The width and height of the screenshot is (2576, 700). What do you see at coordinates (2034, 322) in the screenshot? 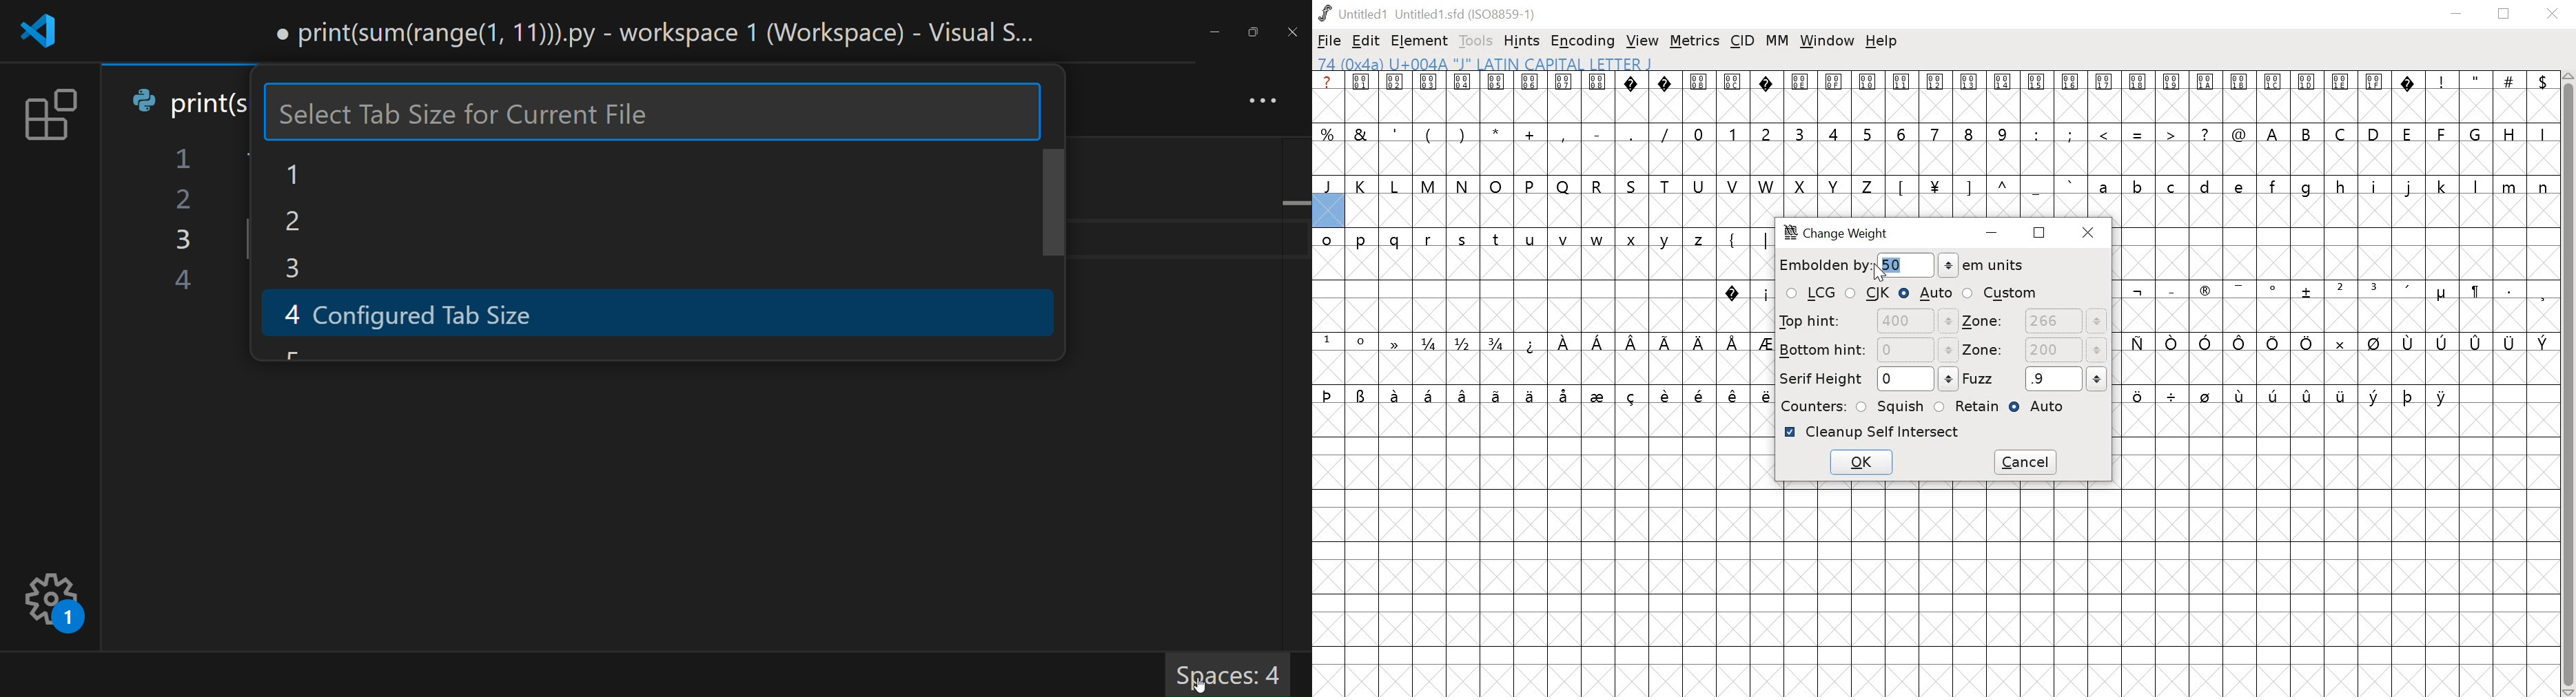
I see `ZONE` at bounding box center [2034, 322].